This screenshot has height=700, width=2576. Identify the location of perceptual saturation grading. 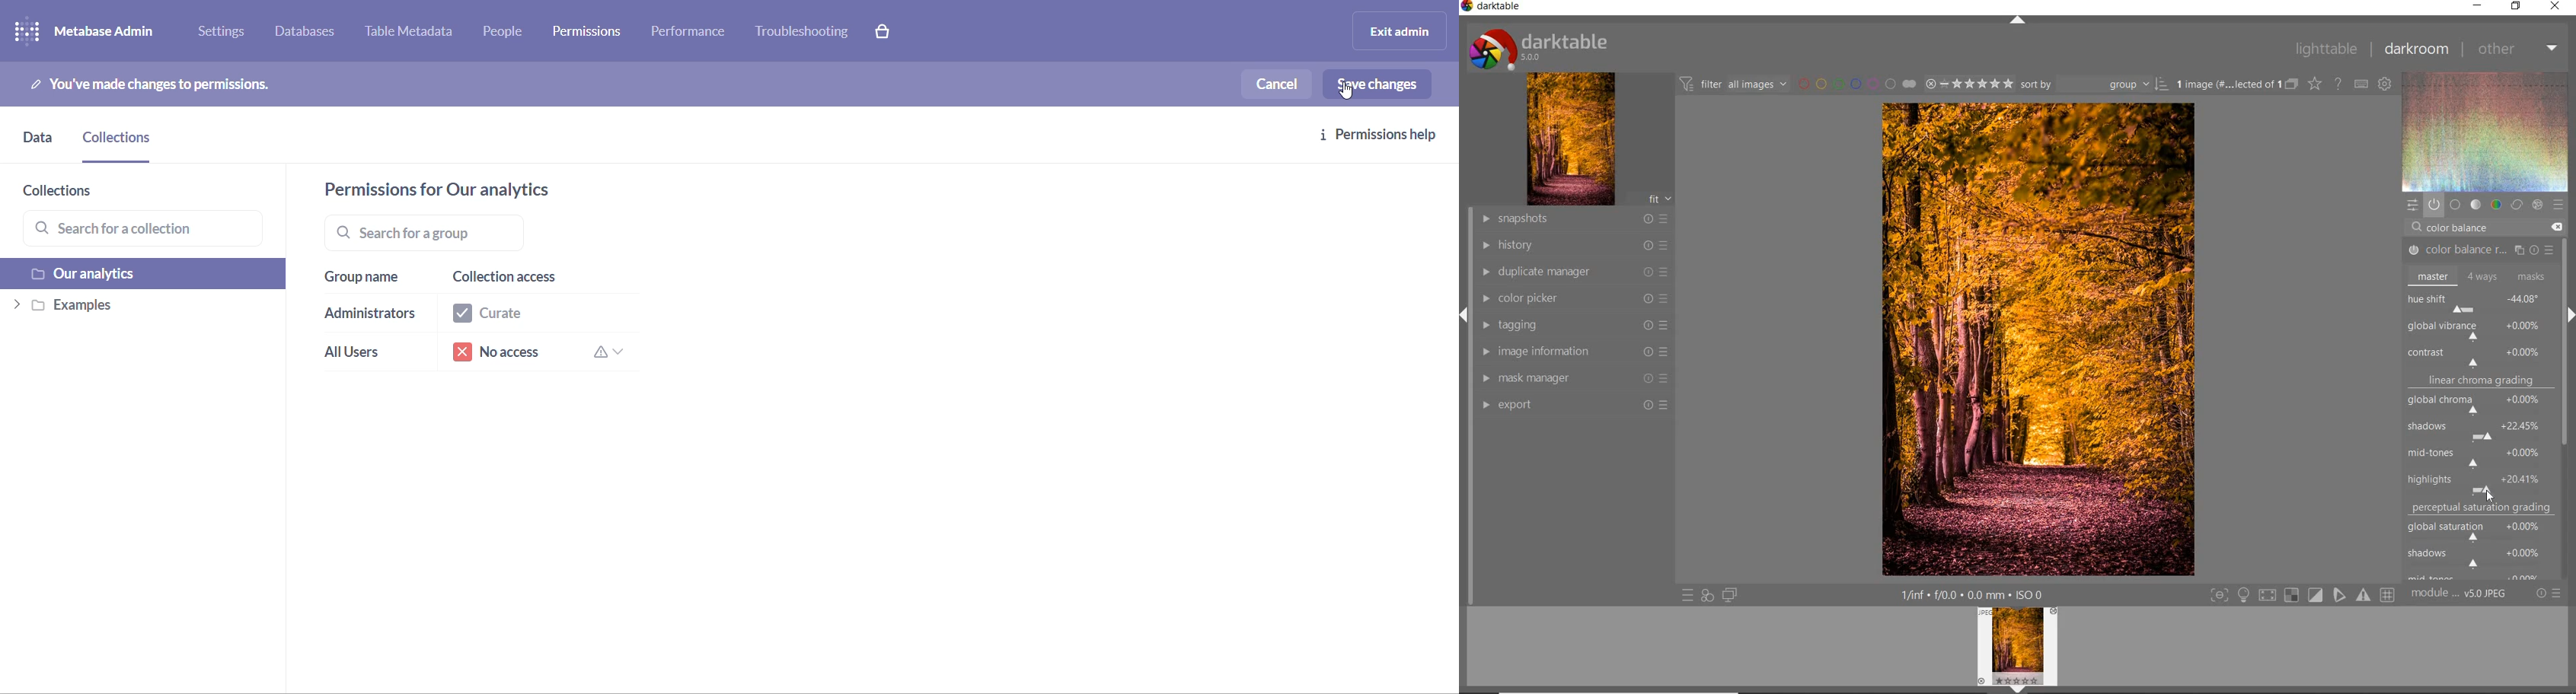
(2484, 508).